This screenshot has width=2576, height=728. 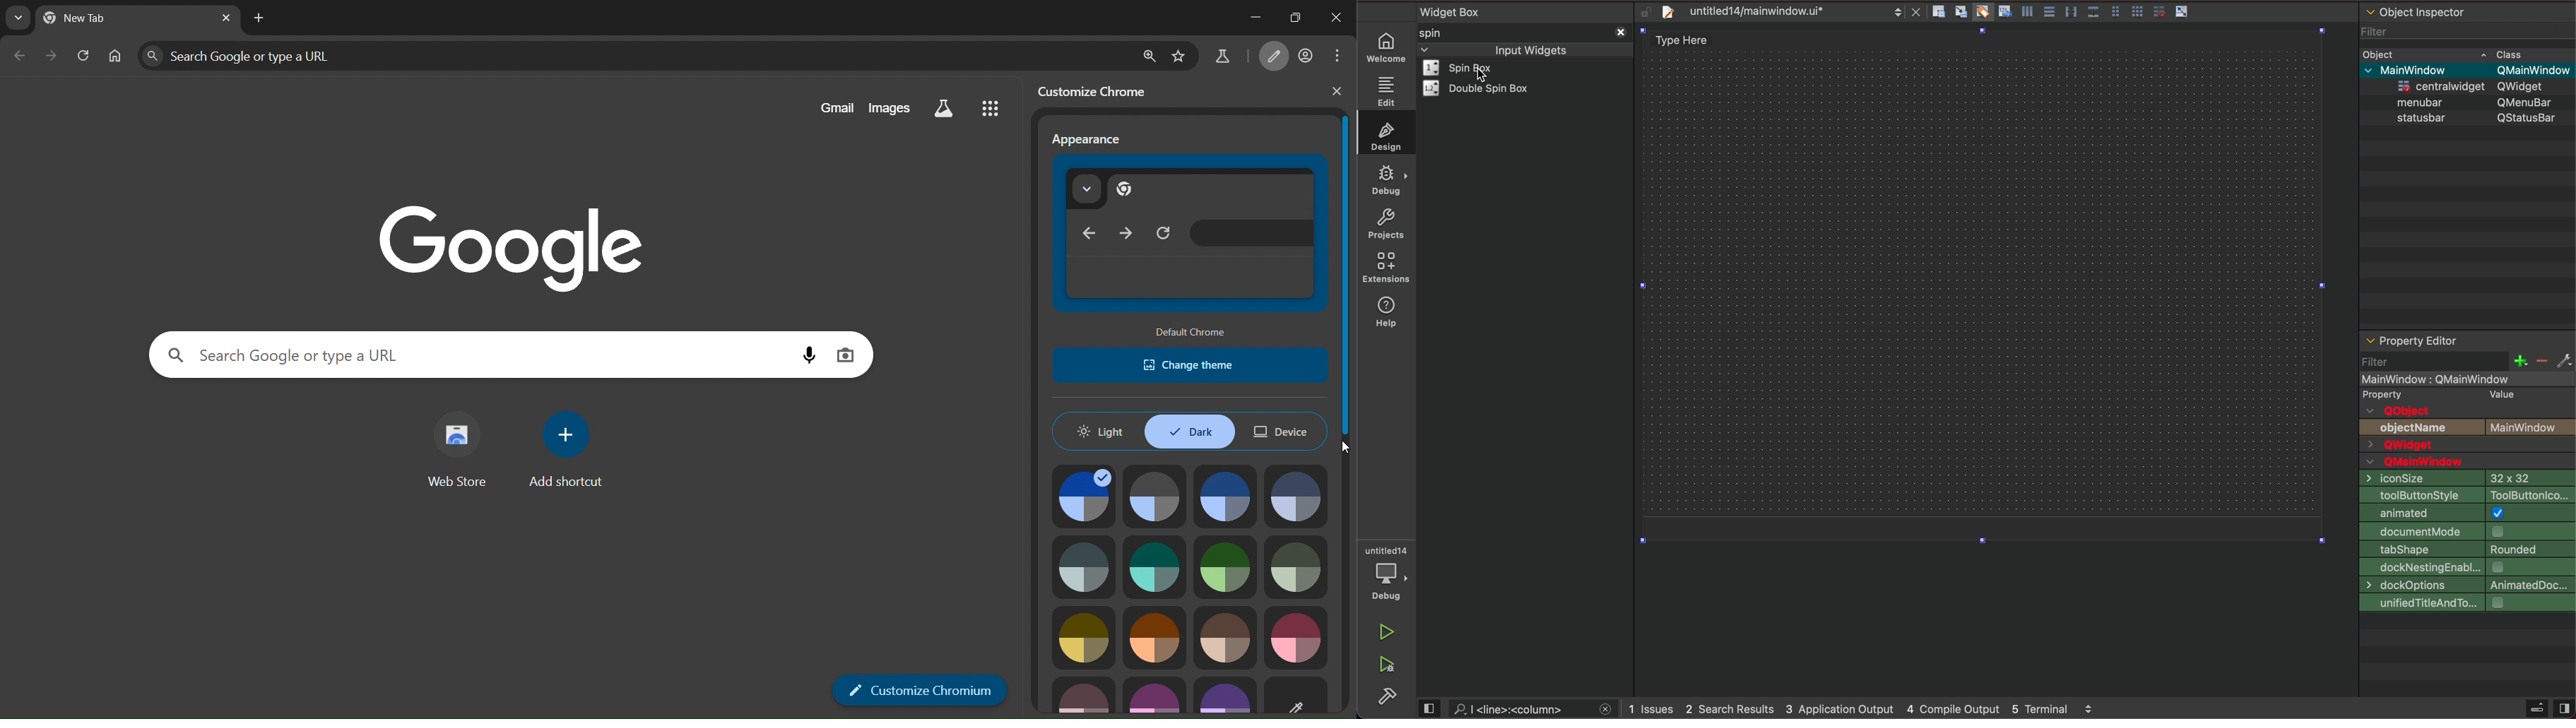 What do you see at coordinates (1343, 448) in the screenshot?
I see `cursor` at bounding box center [1343, 448].